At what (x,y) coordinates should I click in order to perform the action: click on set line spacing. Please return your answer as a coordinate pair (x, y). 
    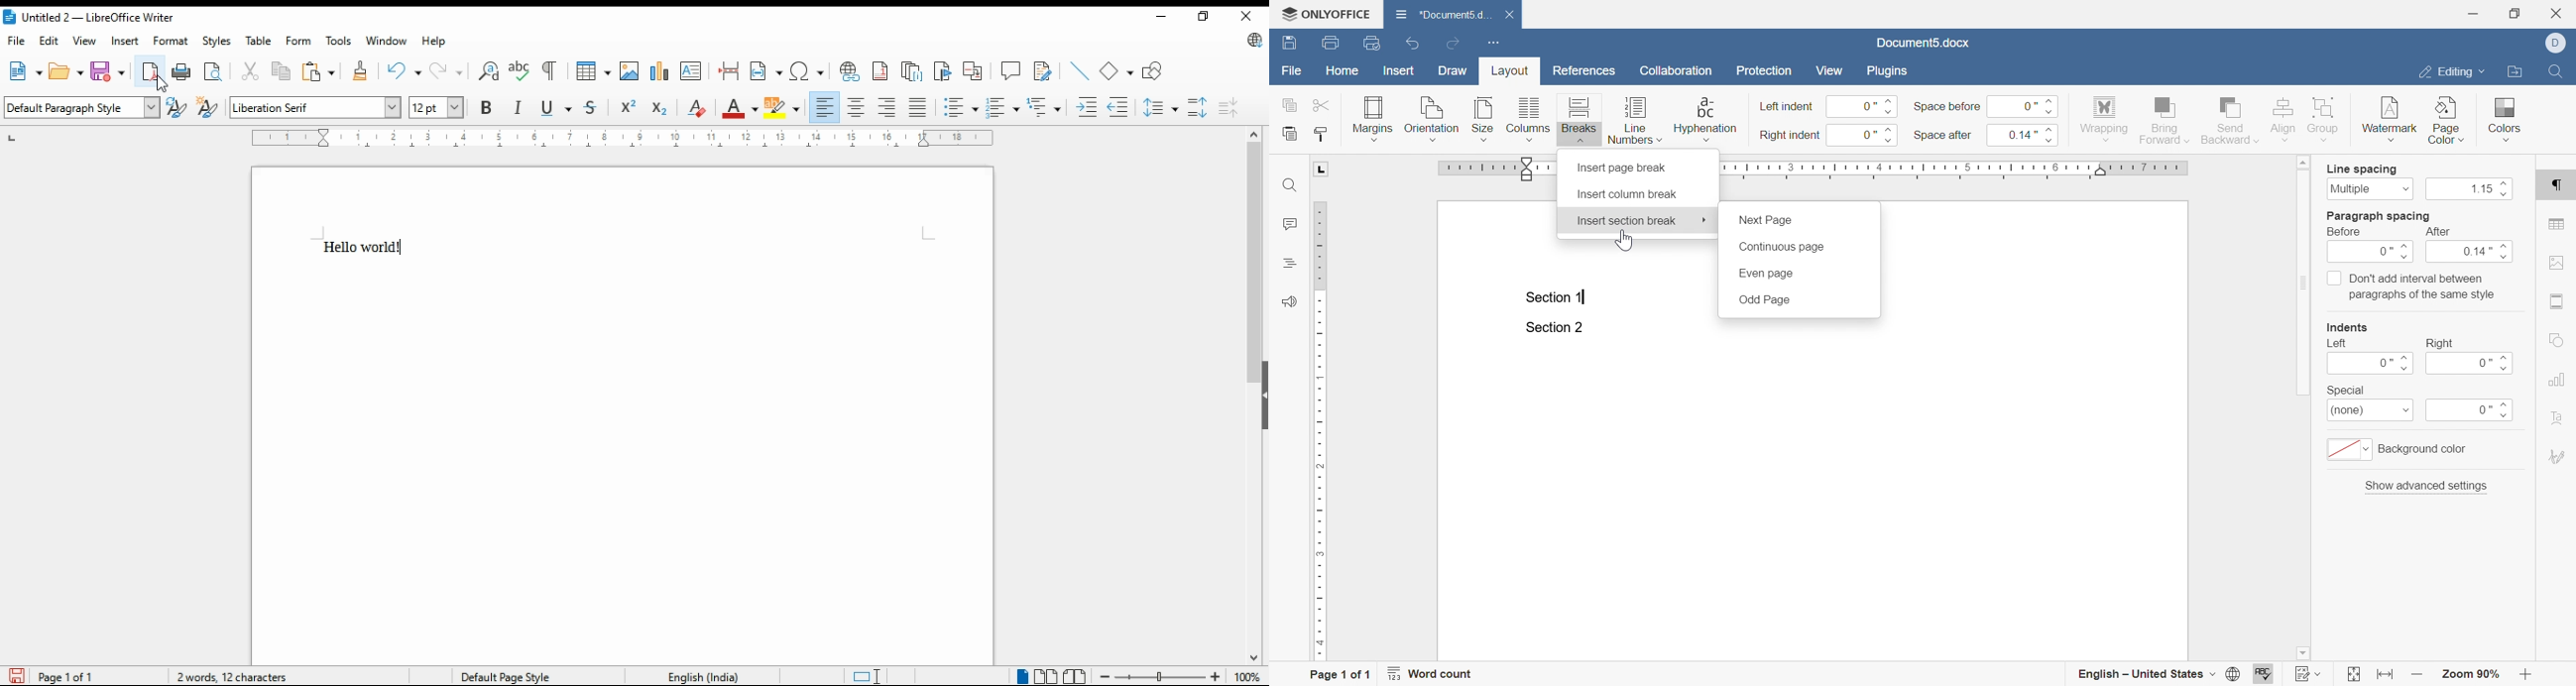
    Looking at the image, I should click on (1161, 108).